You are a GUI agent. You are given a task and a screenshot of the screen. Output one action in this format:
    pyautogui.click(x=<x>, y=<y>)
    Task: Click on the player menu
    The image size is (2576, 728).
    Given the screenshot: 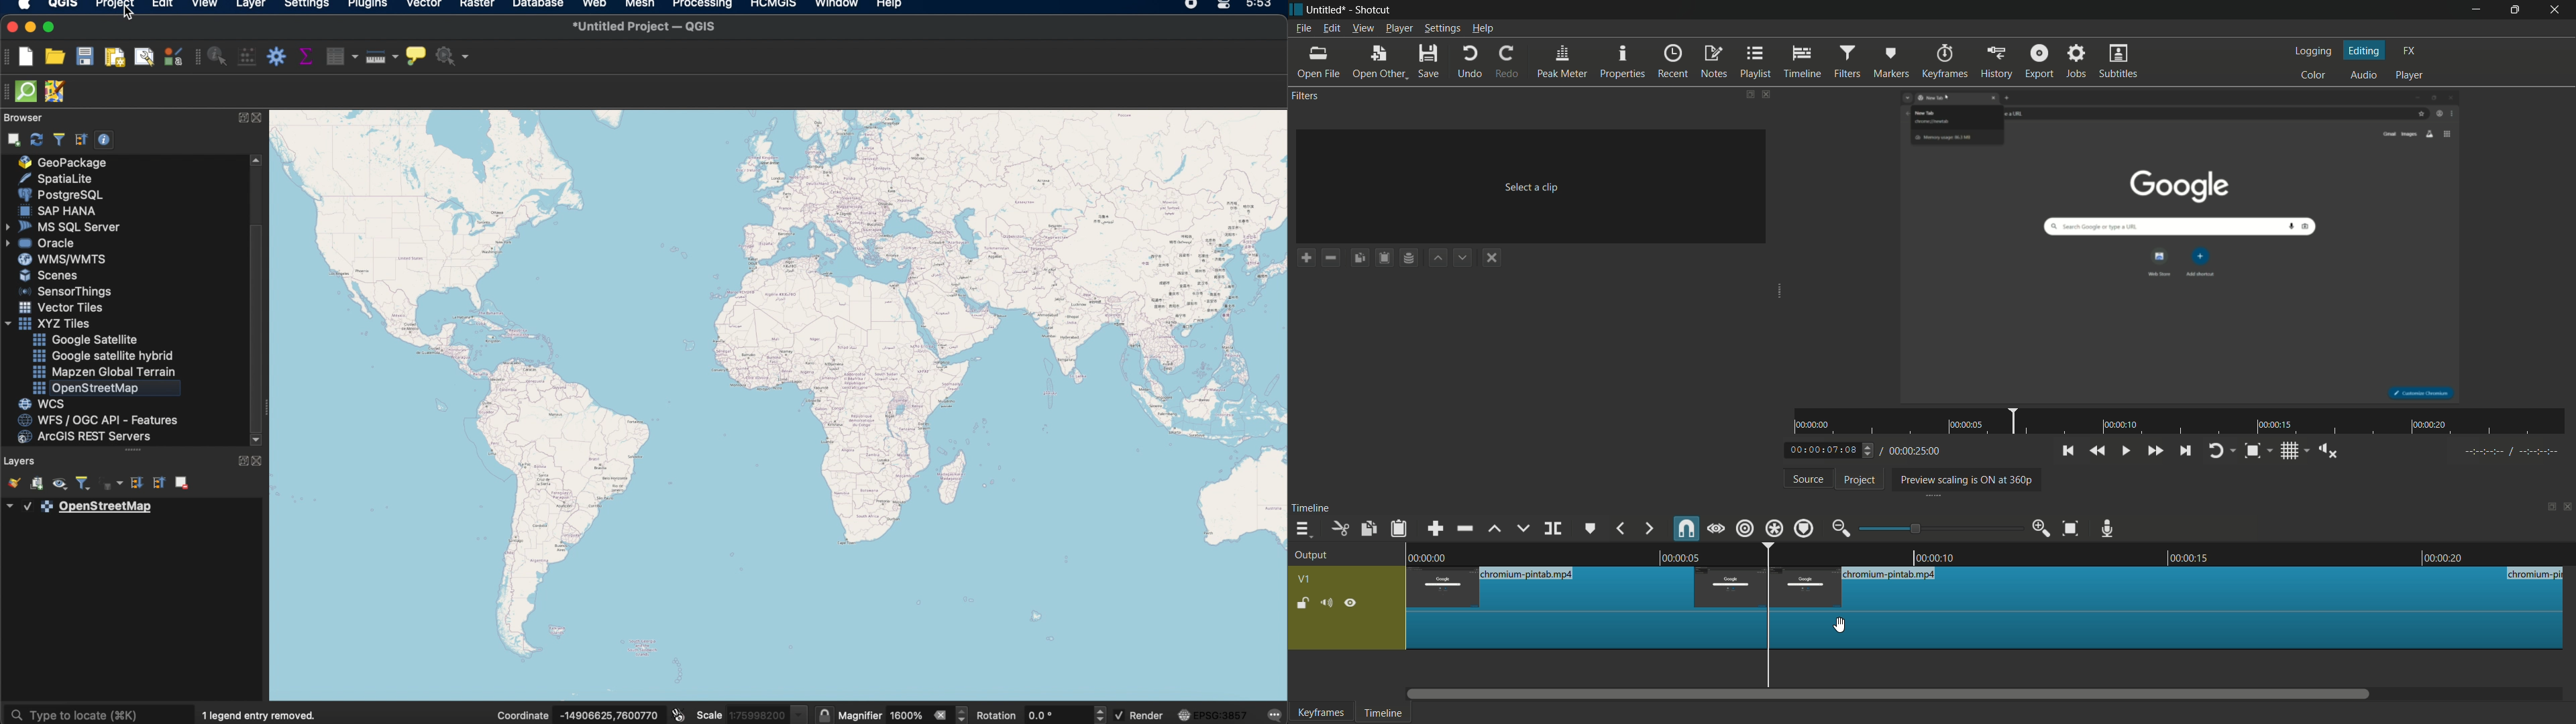 What is the action you would take?
    pyautogui.click(x=1400, y=27)
    